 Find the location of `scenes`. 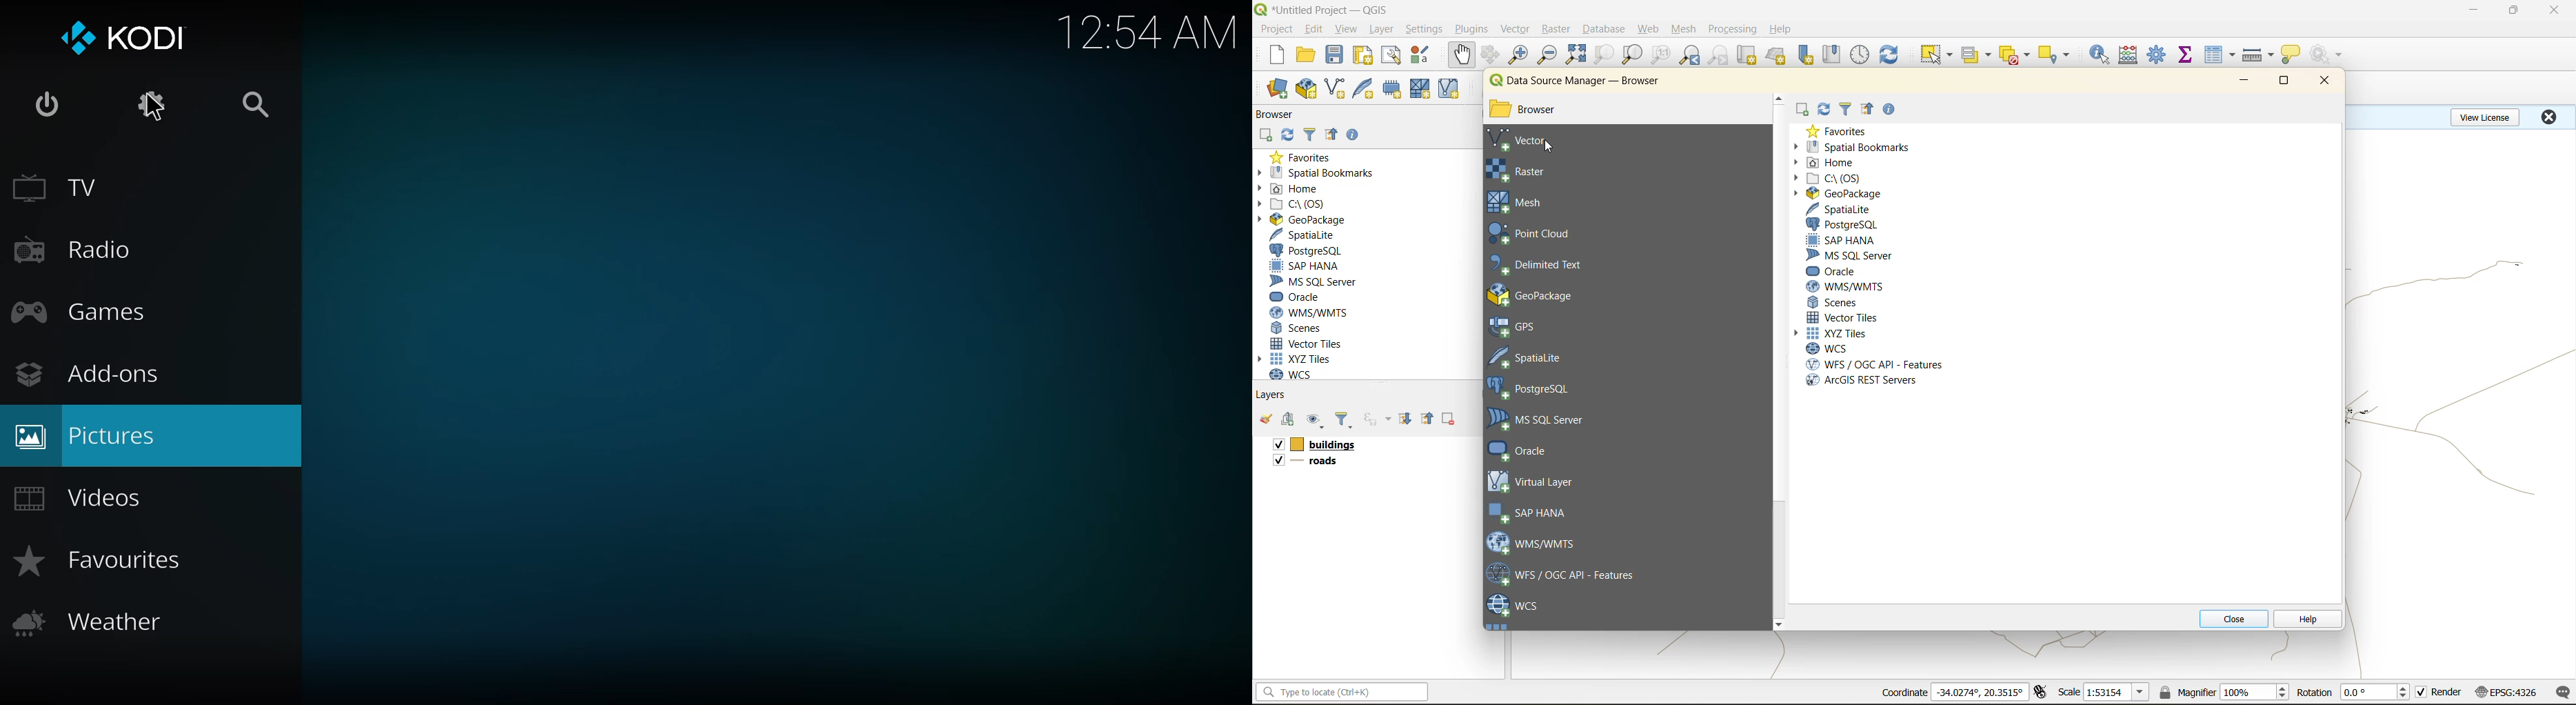

scenes is located at coordinates (1298, 328).